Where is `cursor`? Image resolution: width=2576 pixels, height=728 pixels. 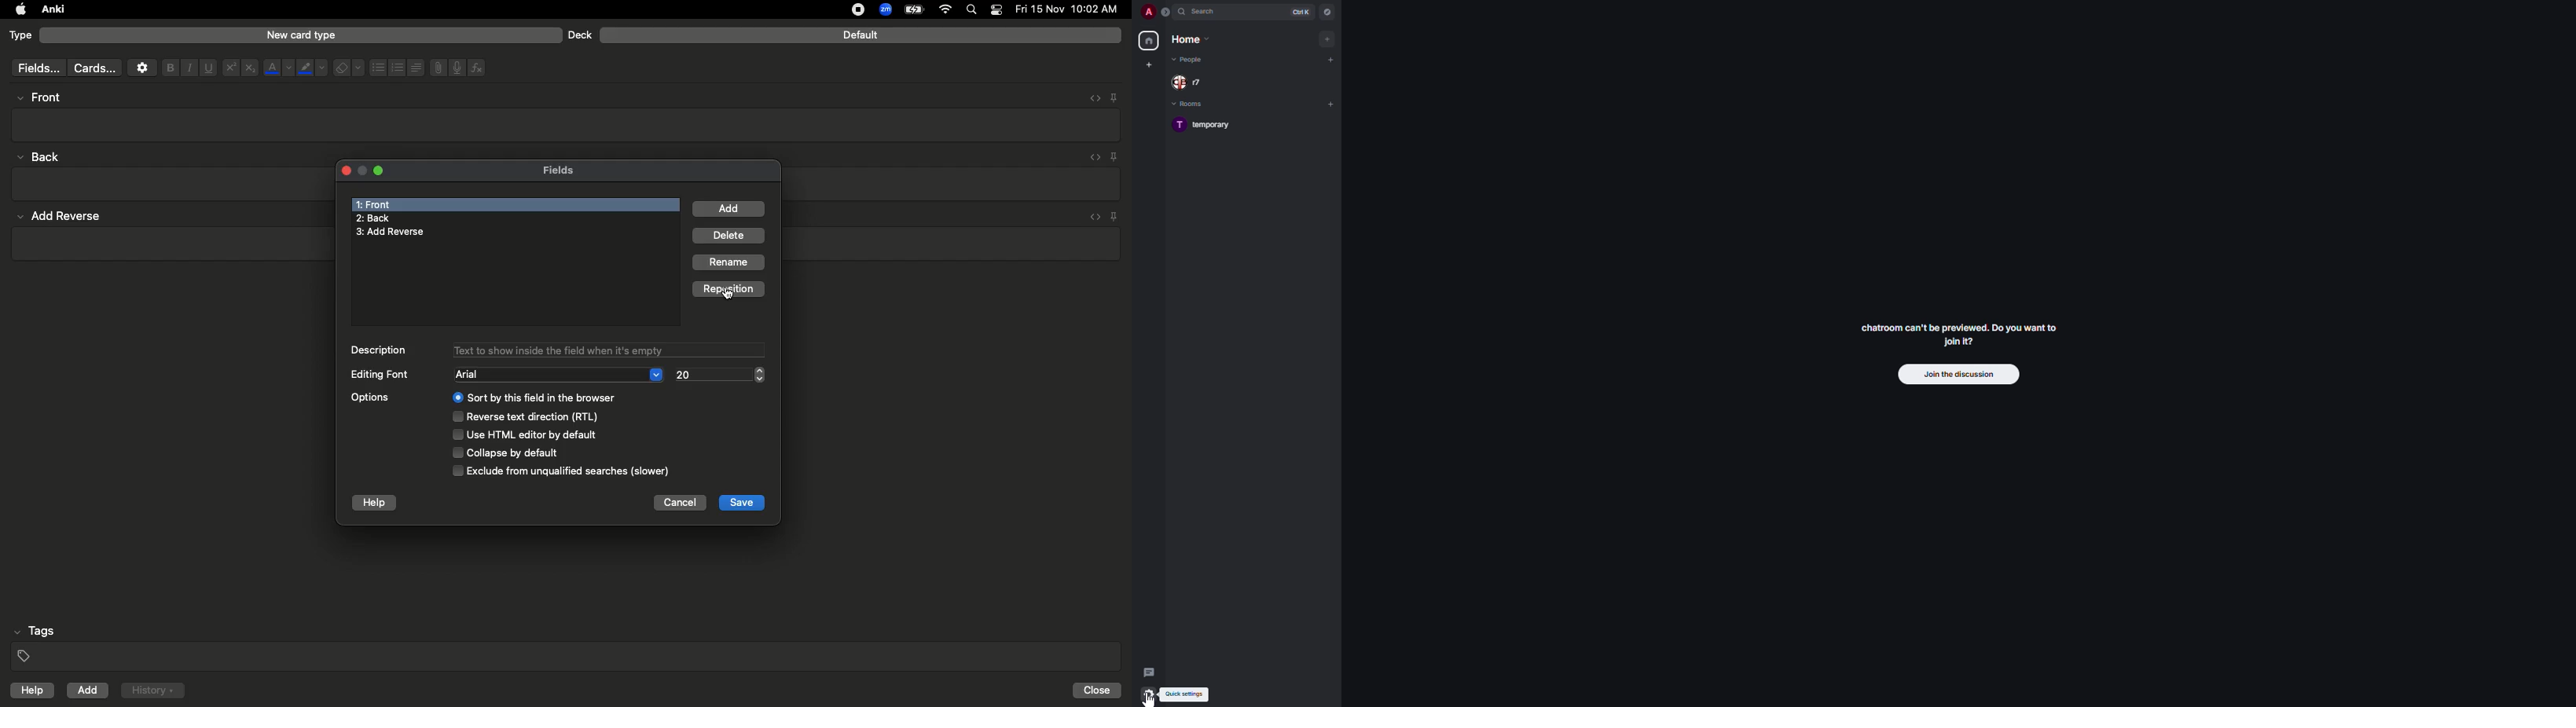
cursor is located at coordinates (731, 295).